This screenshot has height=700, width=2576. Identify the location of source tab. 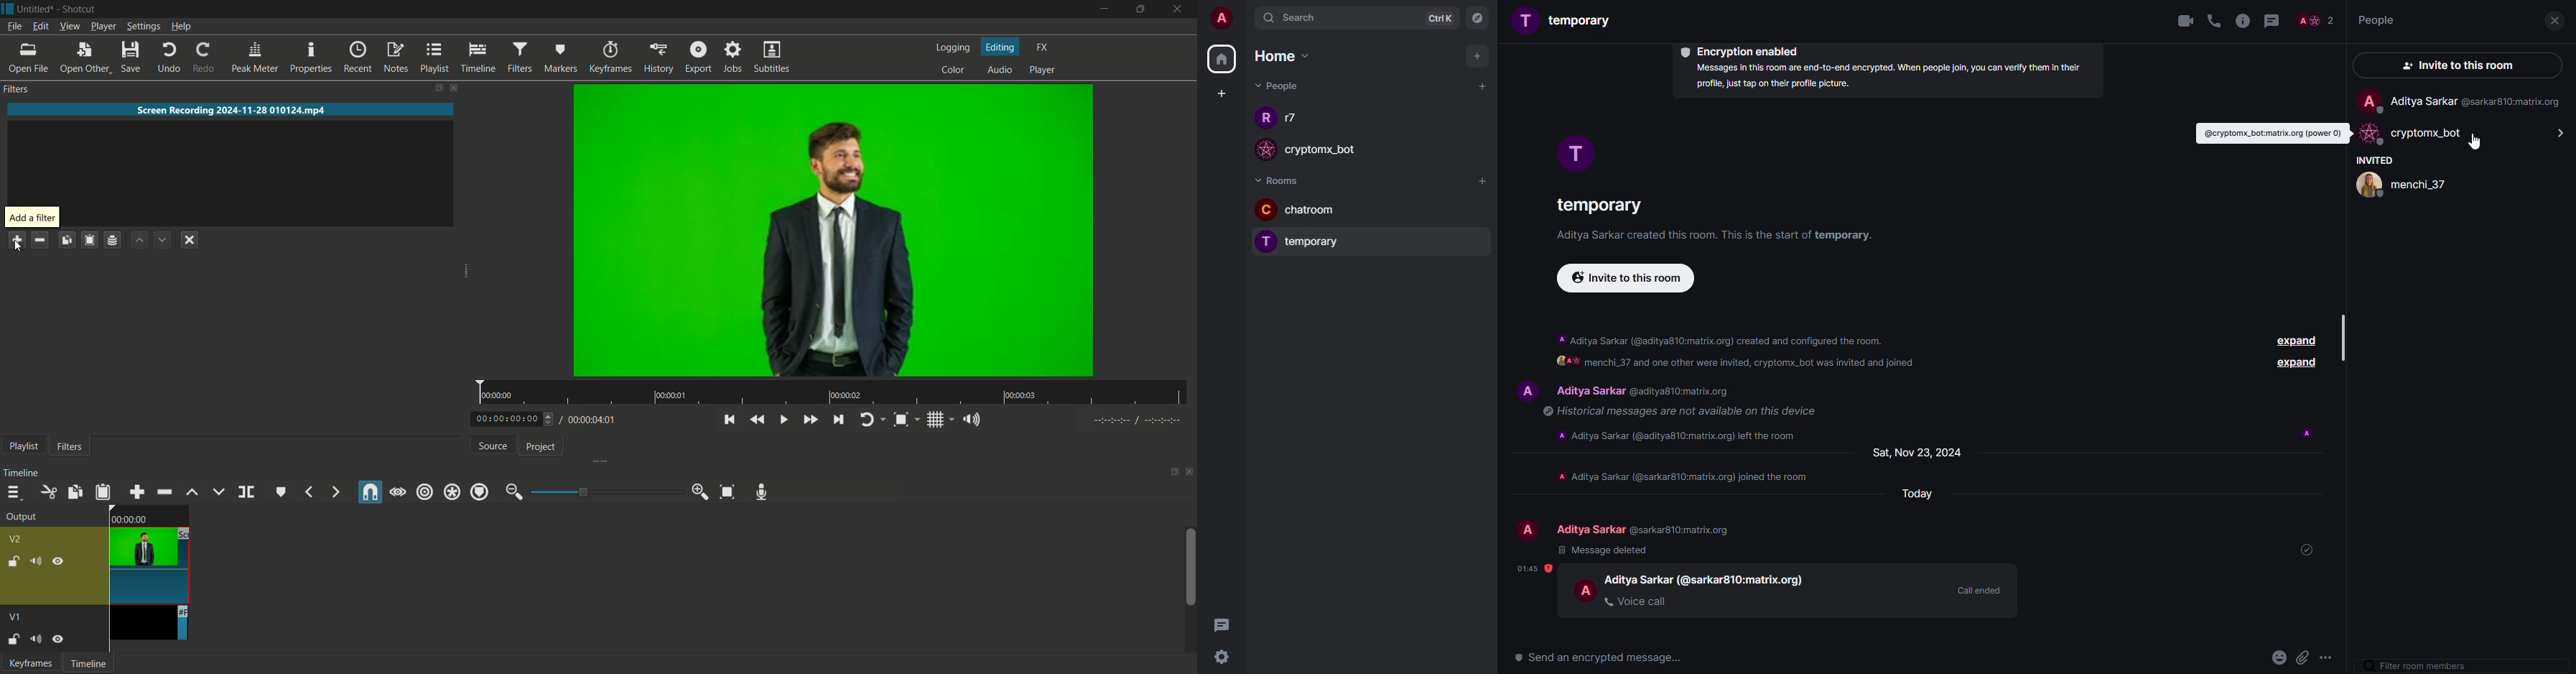
(492, 446).